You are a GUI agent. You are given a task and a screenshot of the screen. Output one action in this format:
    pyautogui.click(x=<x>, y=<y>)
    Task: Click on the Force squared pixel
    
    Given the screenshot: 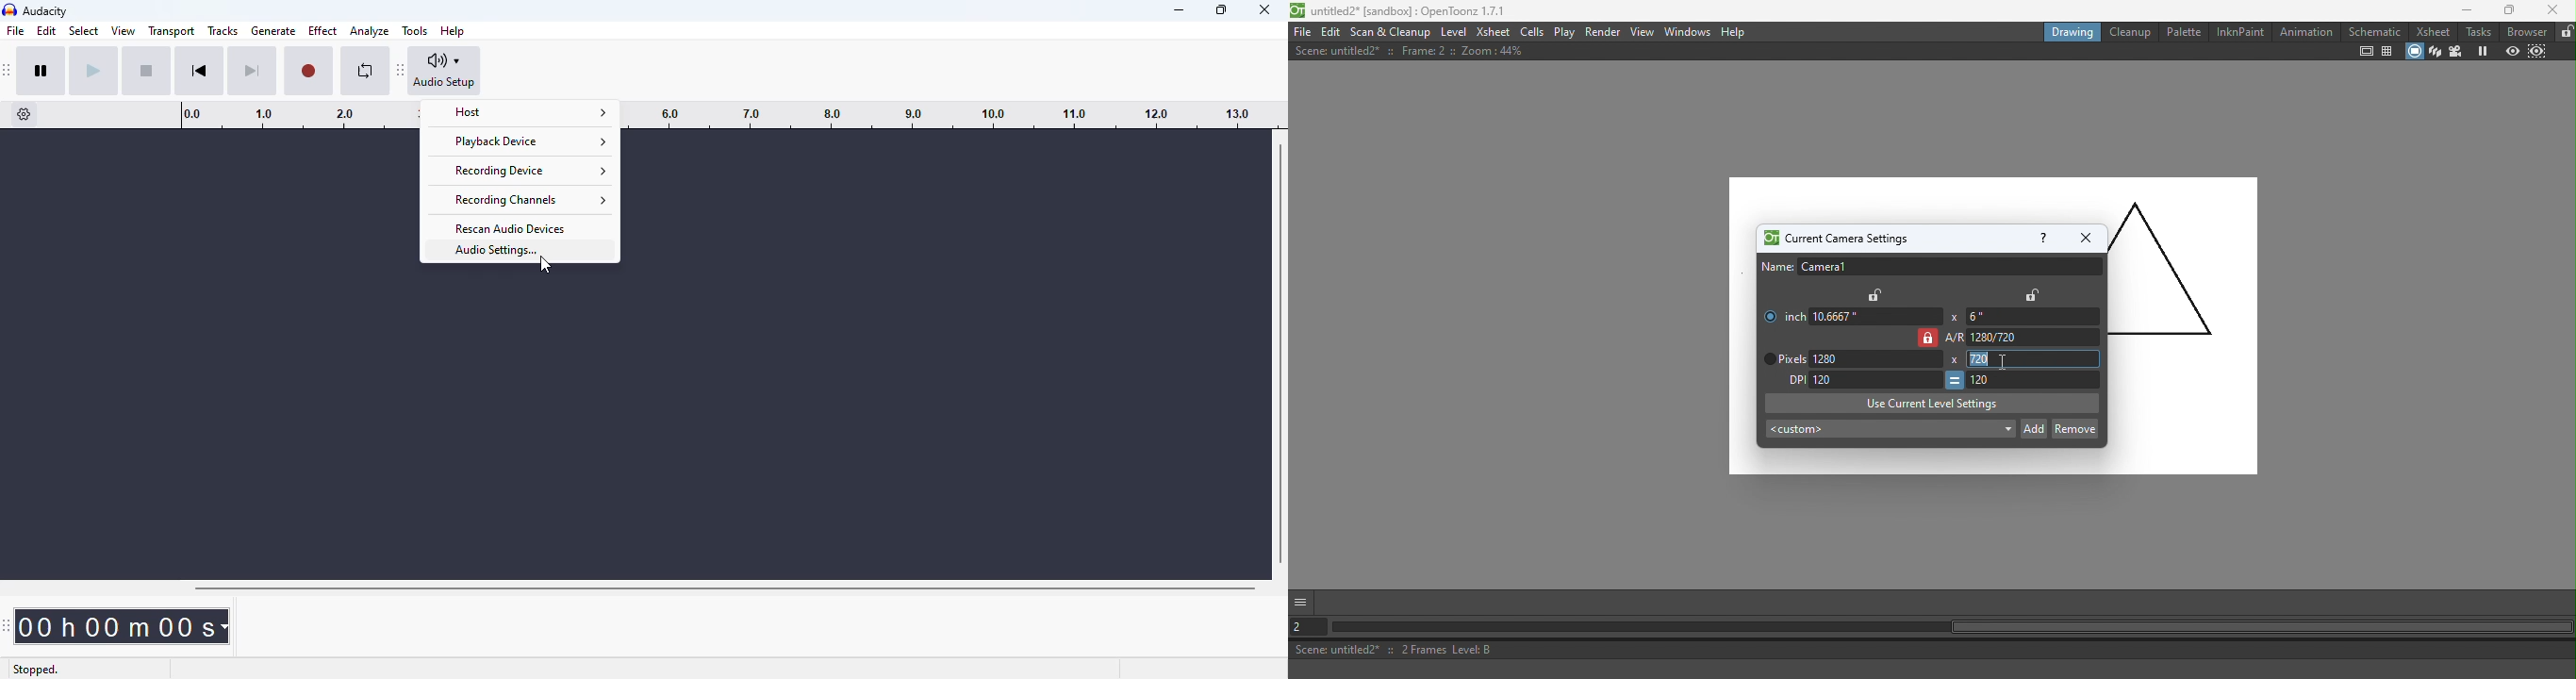 What is the action you would take?
    pyautogui.click(x=1954, y=380)
    